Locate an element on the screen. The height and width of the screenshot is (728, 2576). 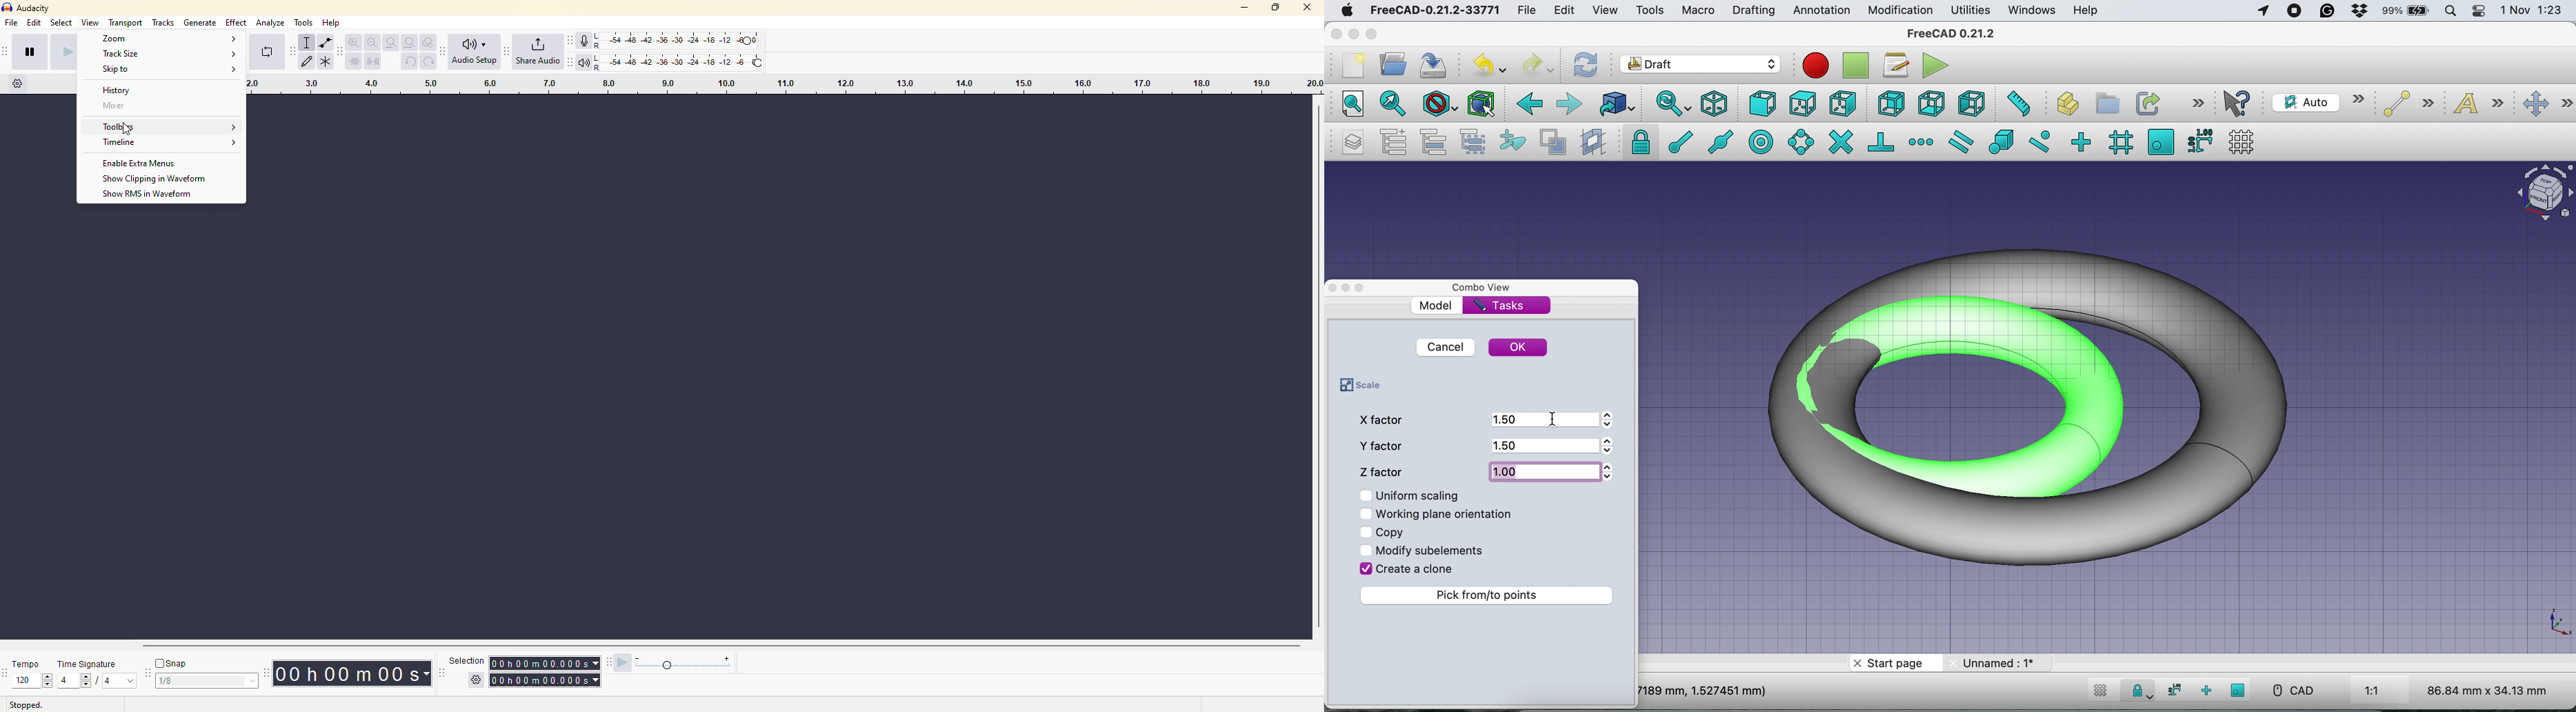
macro is located at coordinates (1698, 12).